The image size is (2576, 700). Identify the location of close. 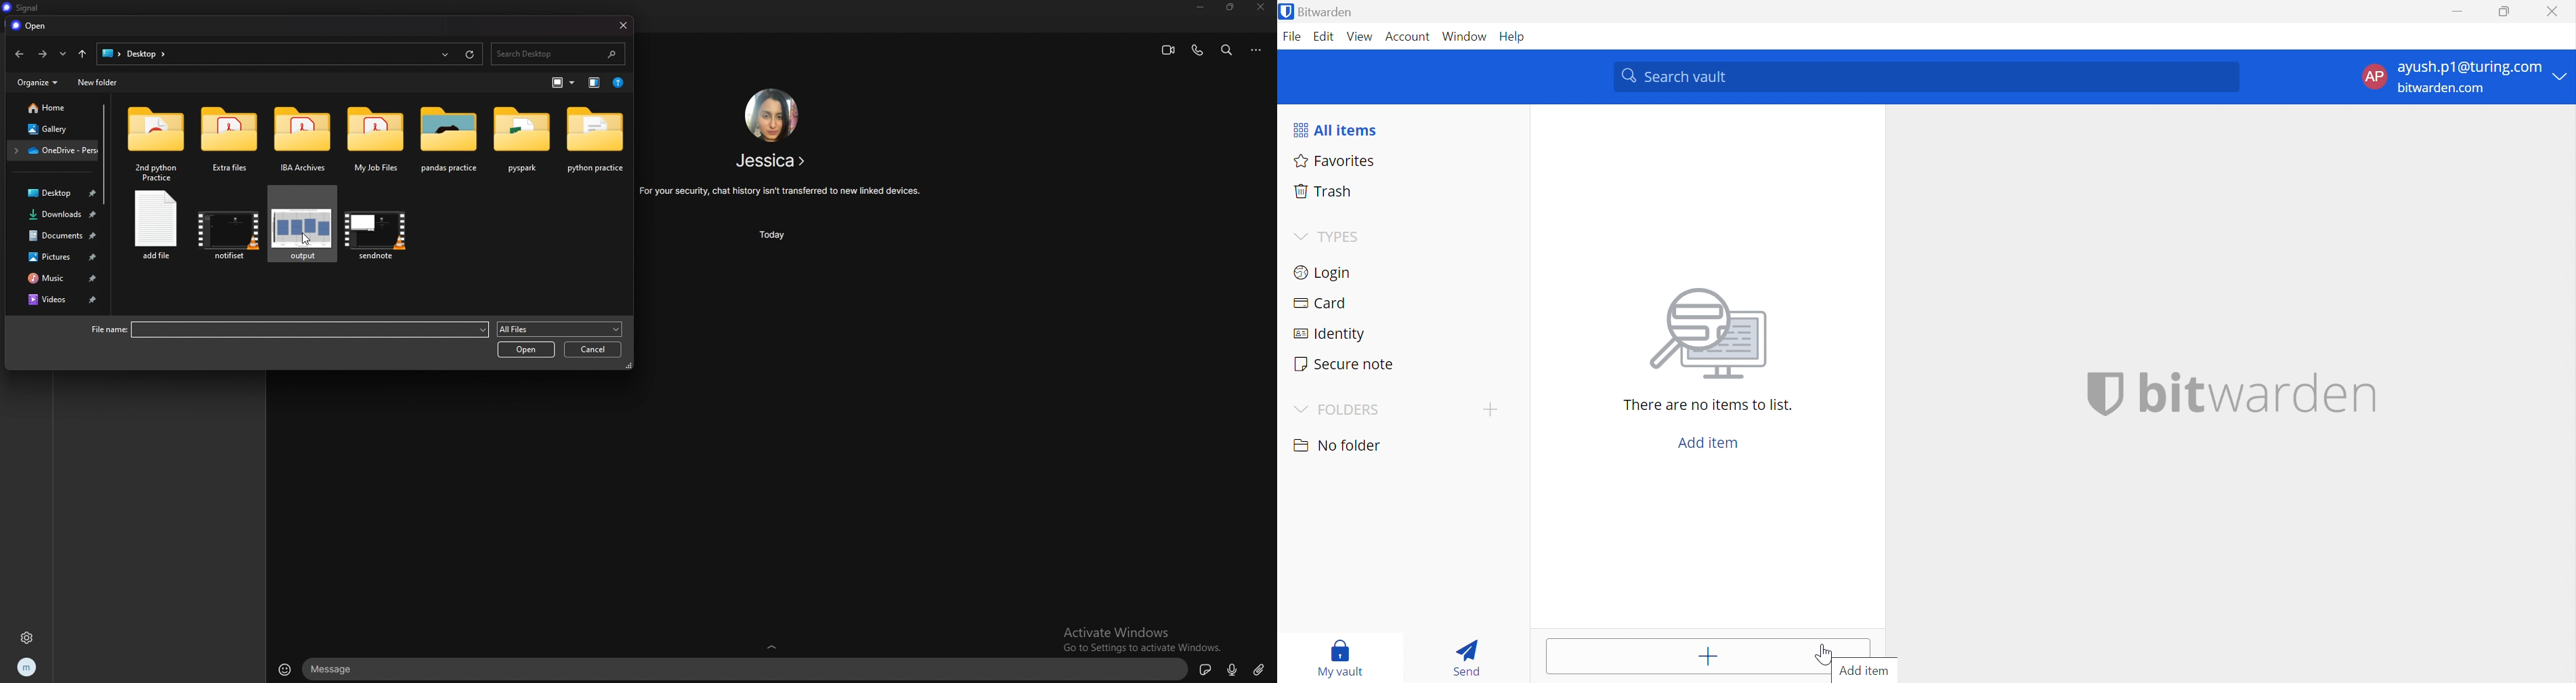
(1261, 7).